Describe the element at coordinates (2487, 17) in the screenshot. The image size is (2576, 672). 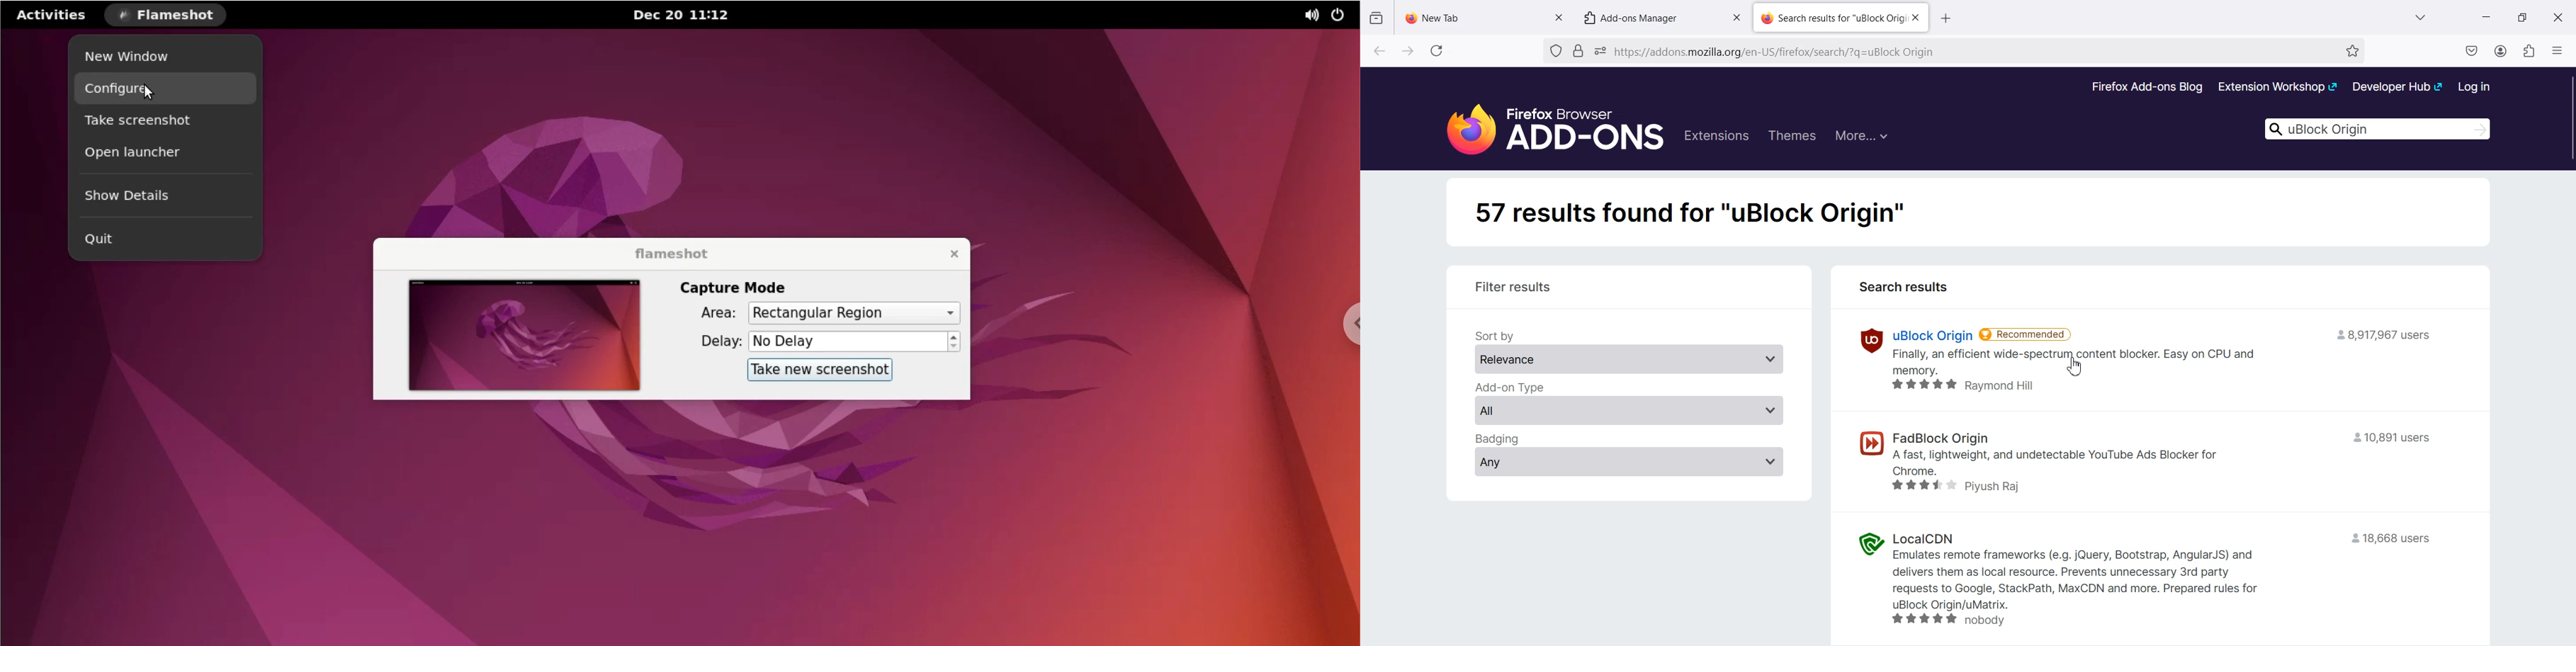
I see `Minimize` at that location.